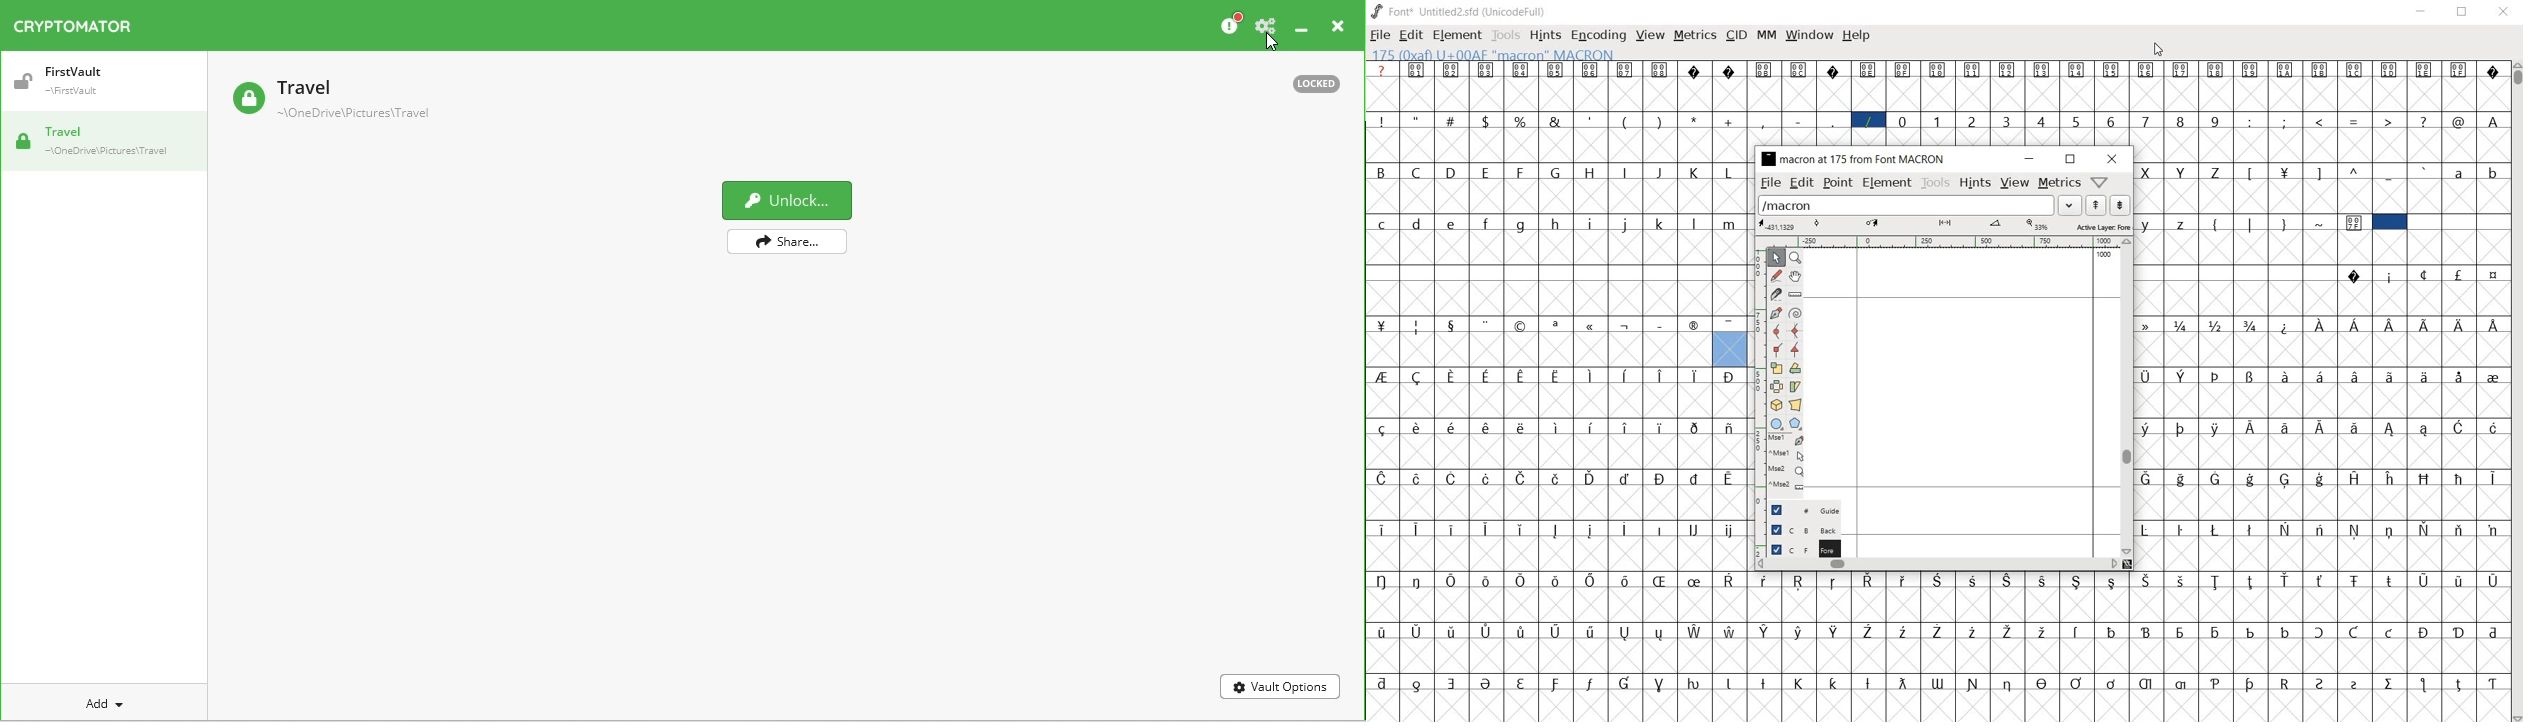 This screenshot has height=728, width=2548. What do you see at coordinates (1728, 71) in the screenshot?
I see `Symbol` at bounding box center [1728, 71].